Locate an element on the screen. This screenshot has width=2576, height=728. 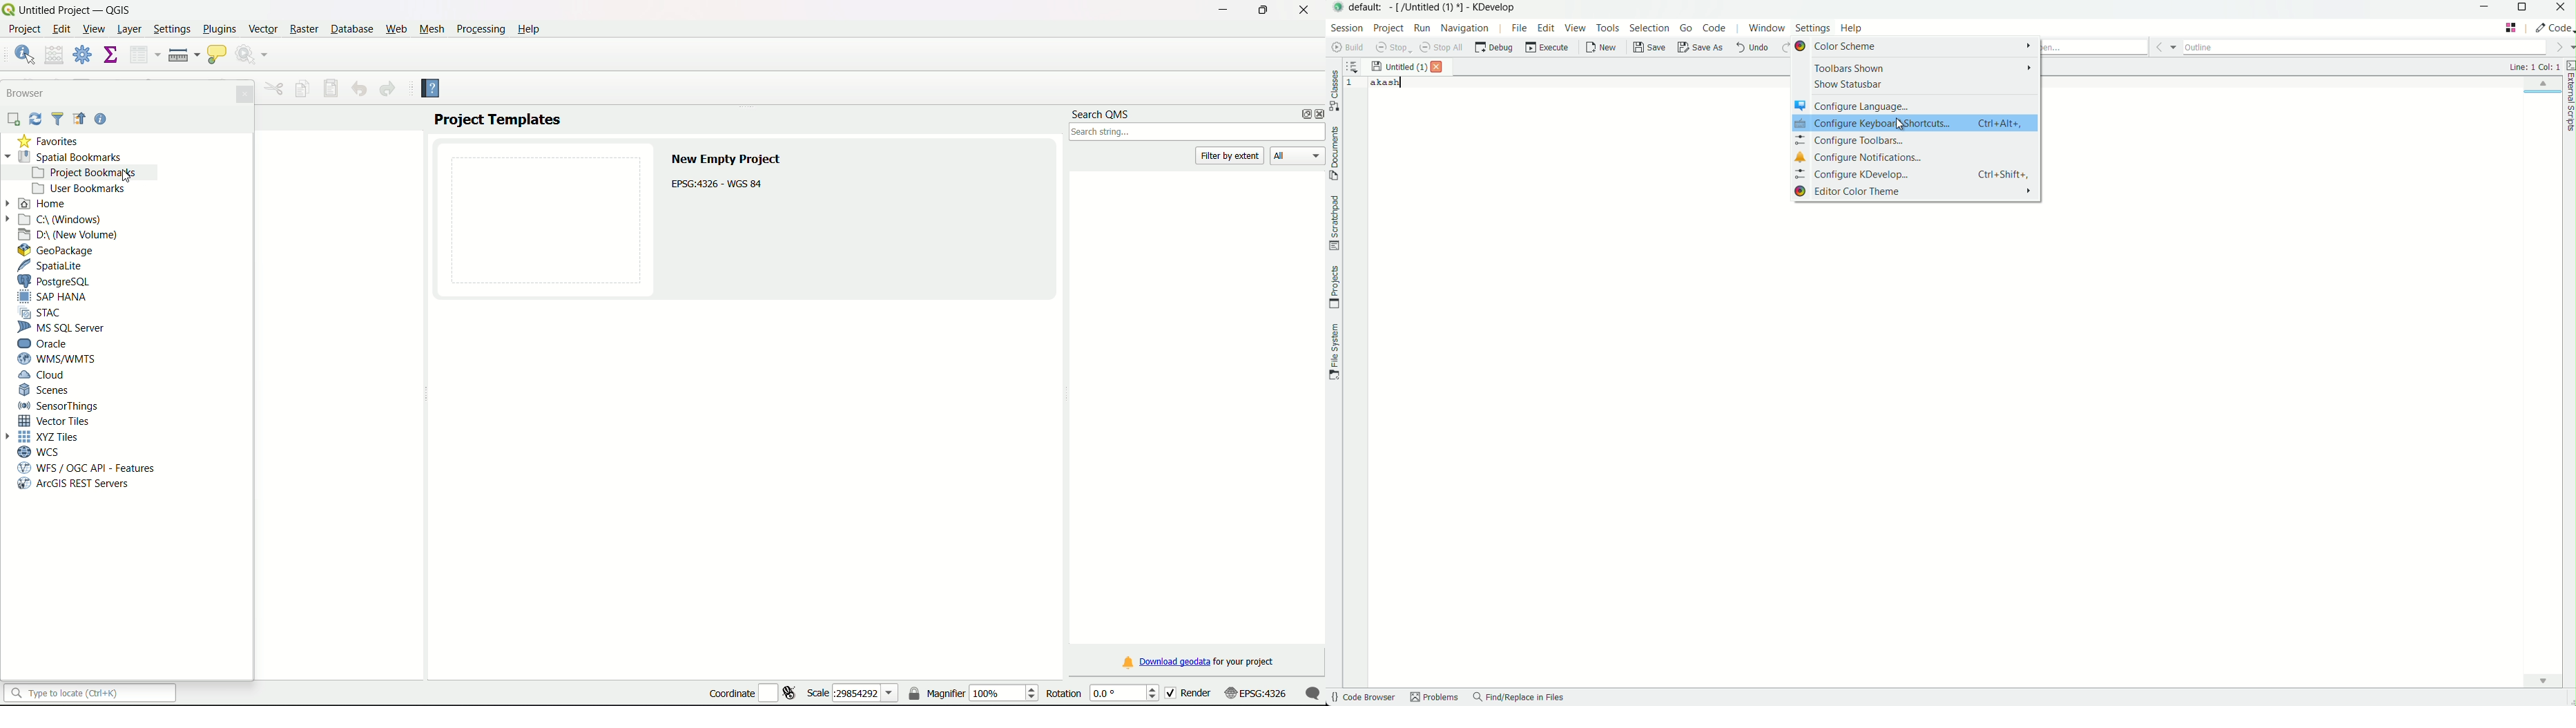
documents is located at coordinates (1333, 154).